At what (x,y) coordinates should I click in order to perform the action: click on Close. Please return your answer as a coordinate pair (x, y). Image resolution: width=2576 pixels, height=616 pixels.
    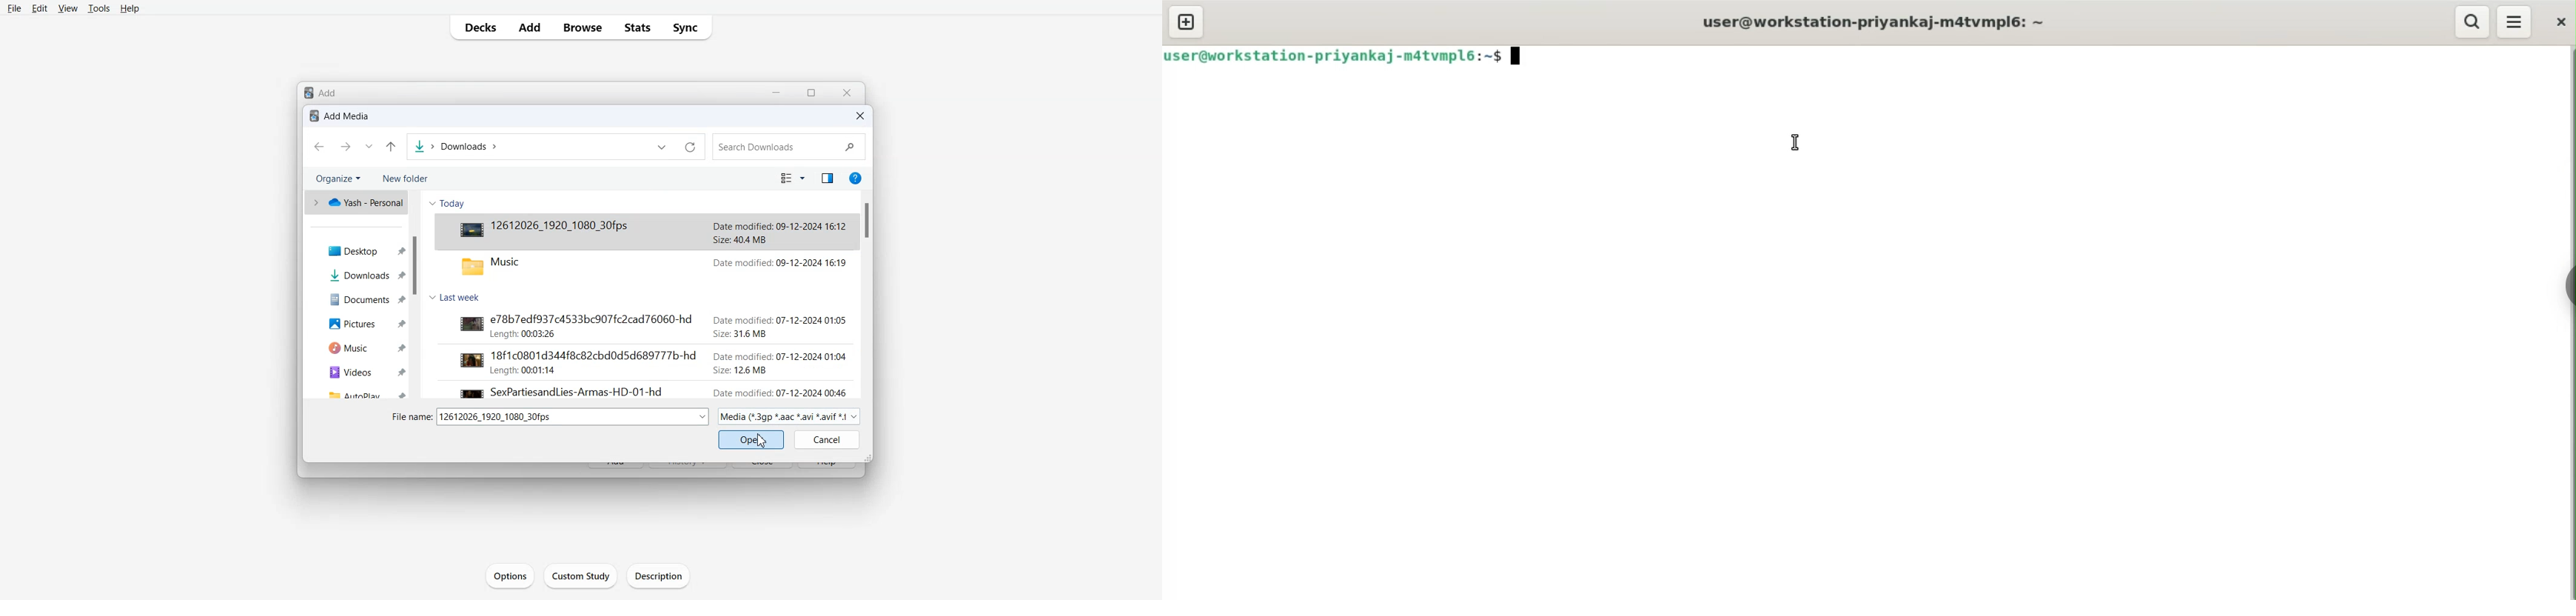
    Looking at the image, I should click on (847, 92).